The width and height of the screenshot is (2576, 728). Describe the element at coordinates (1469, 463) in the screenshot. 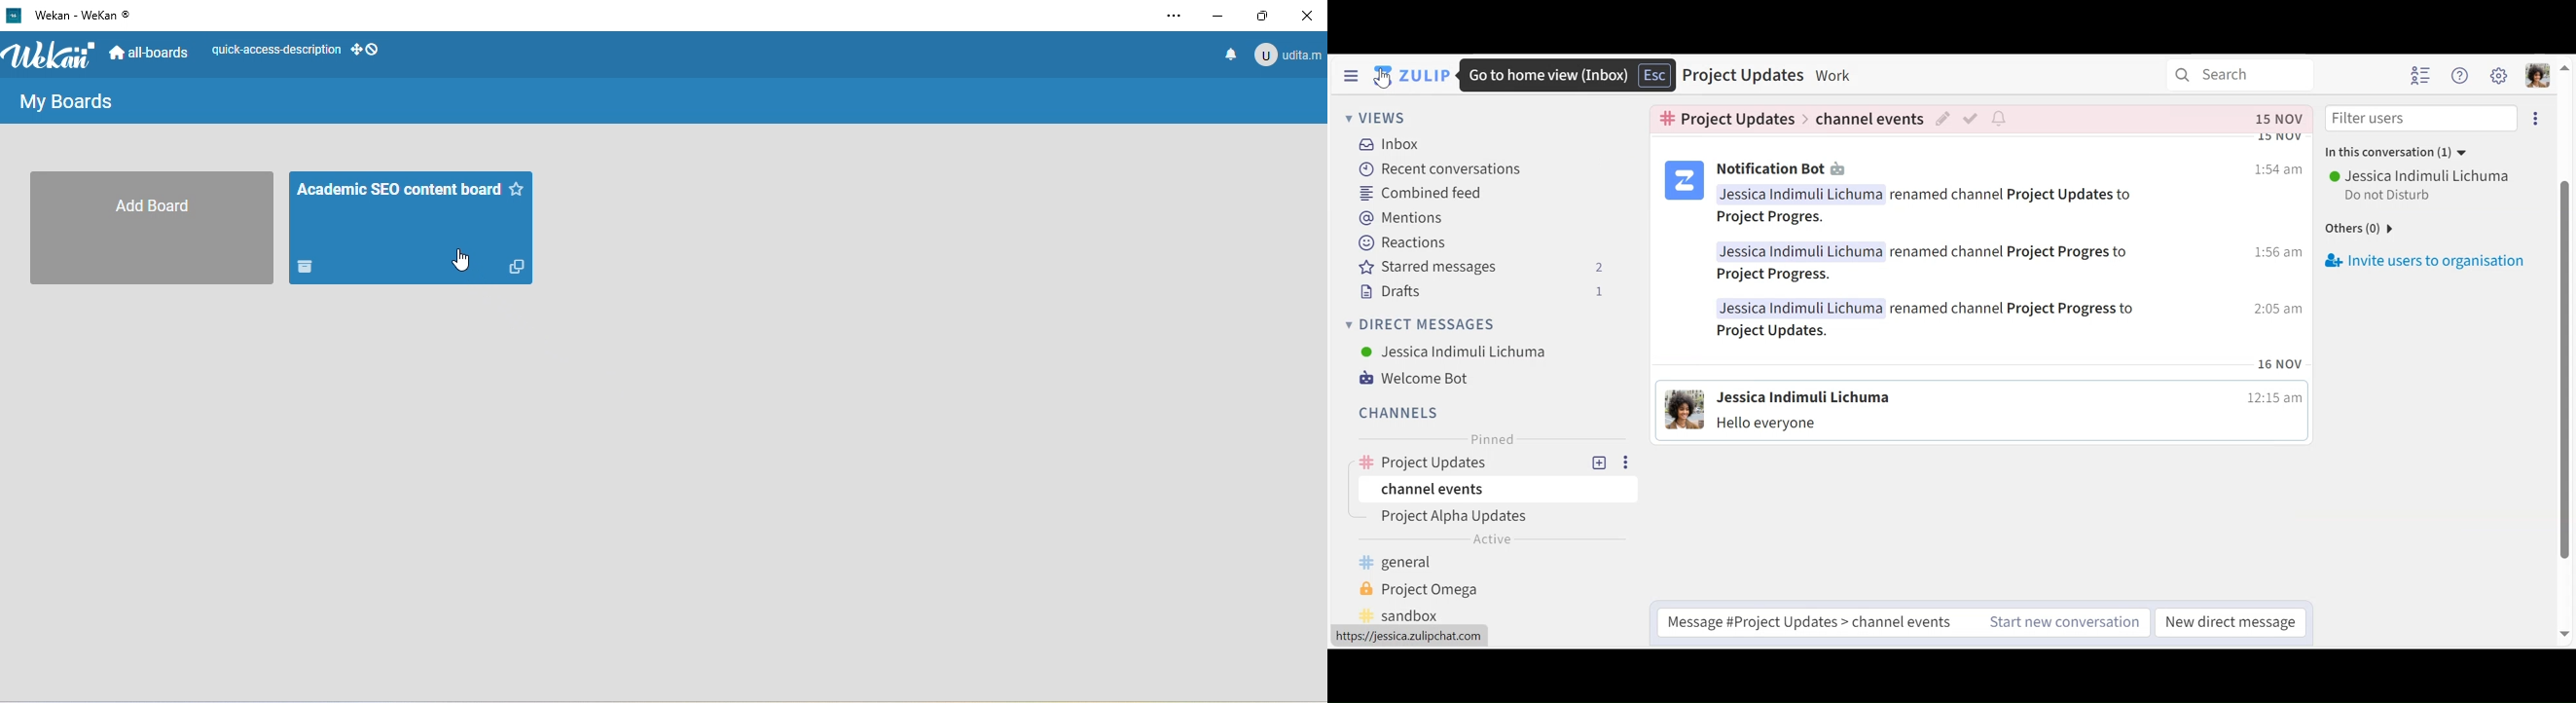

I see `Project Updates` at that location.